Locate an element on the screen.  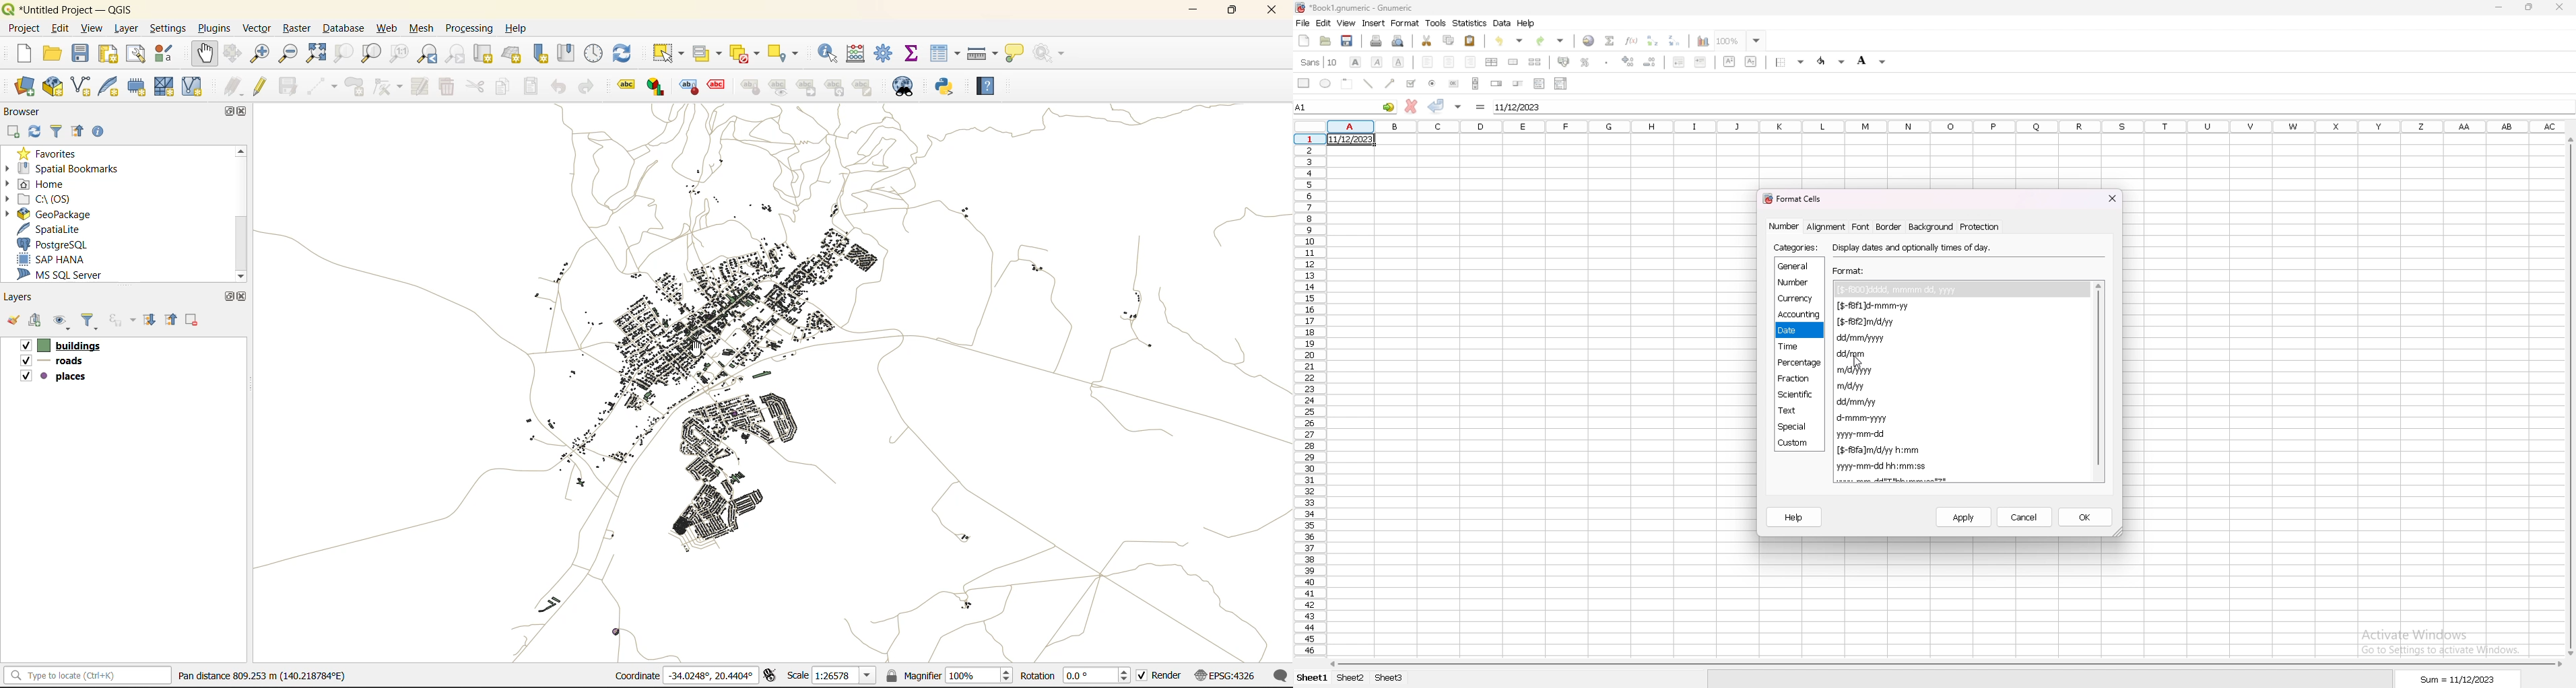
tickbox is located at coordinates (1412, 83).